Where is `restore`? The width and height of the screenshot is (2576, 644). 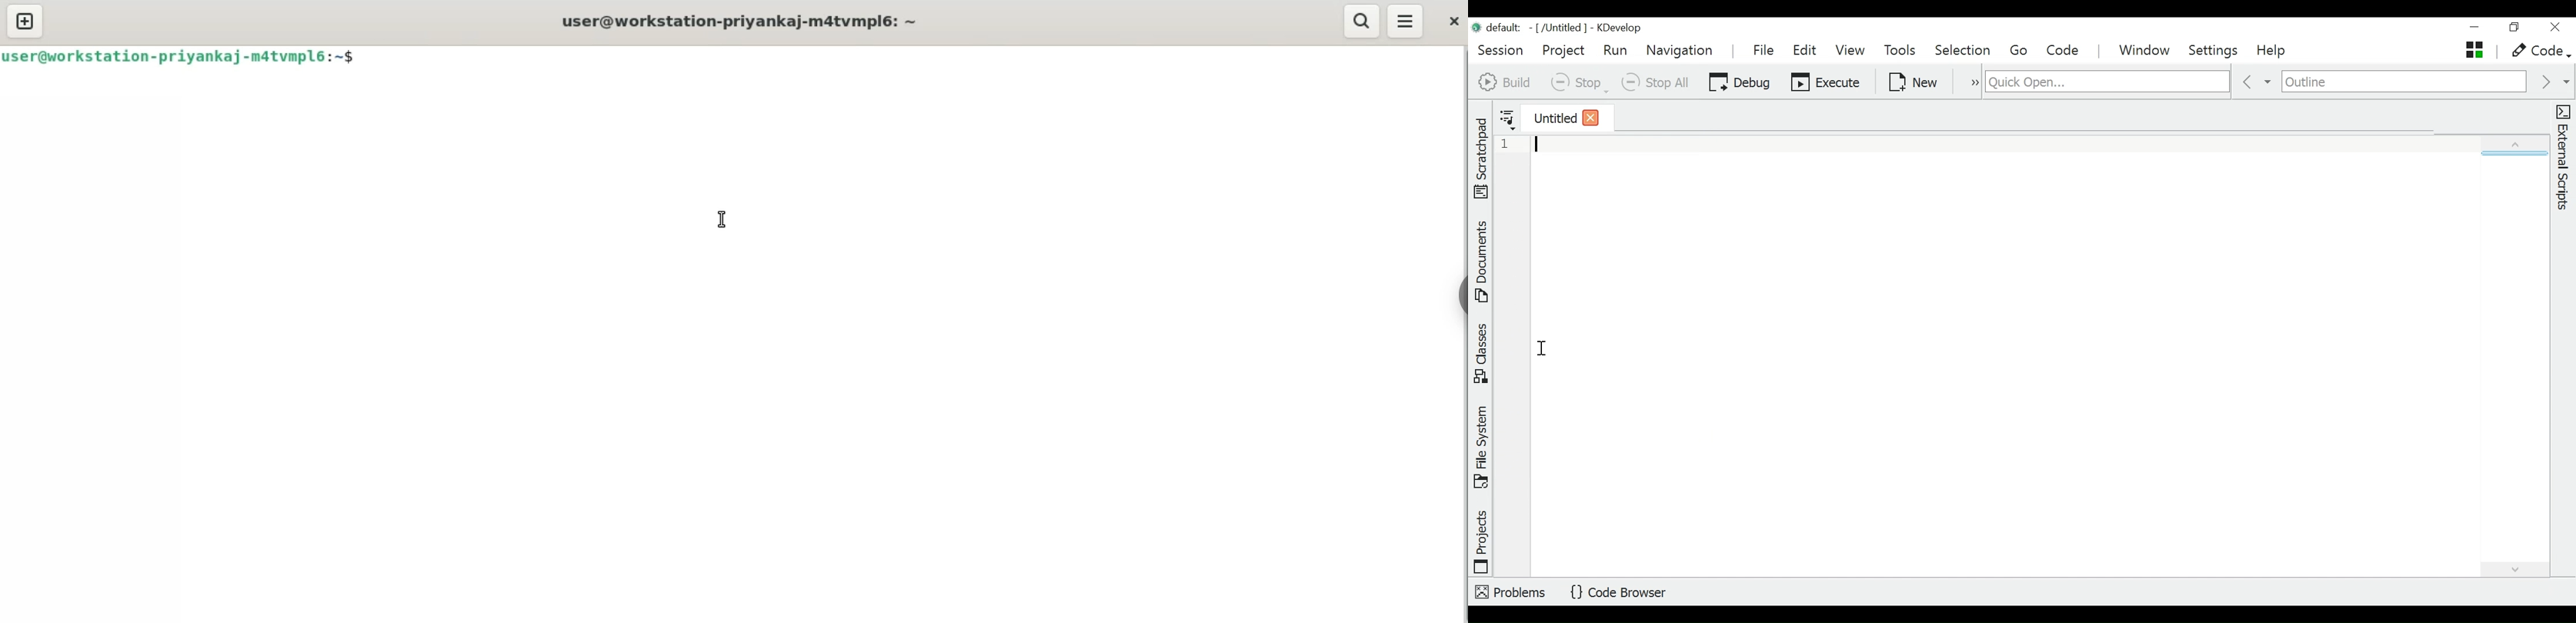 restore is located at coordinates (2518, 28).